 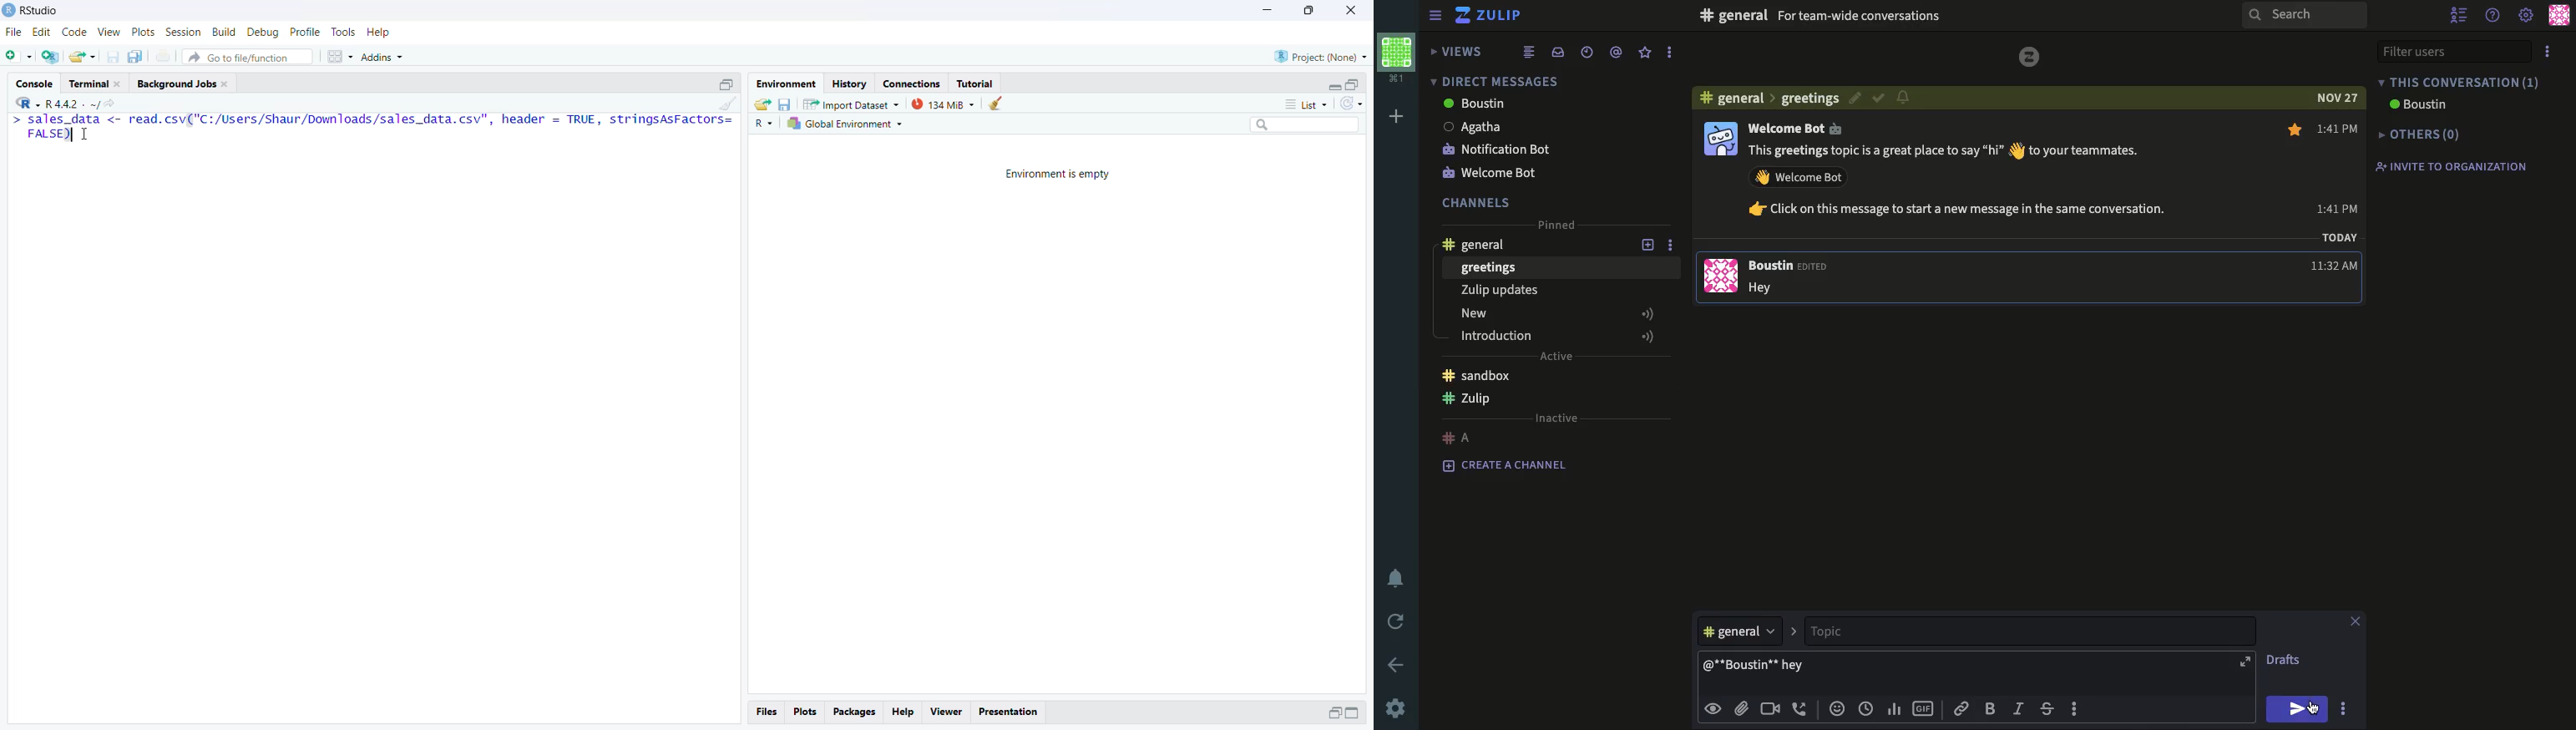 What do you see at coordinates (725, 84) in the screenshot?
I see `Maximize` at bounding box center [725, 84].